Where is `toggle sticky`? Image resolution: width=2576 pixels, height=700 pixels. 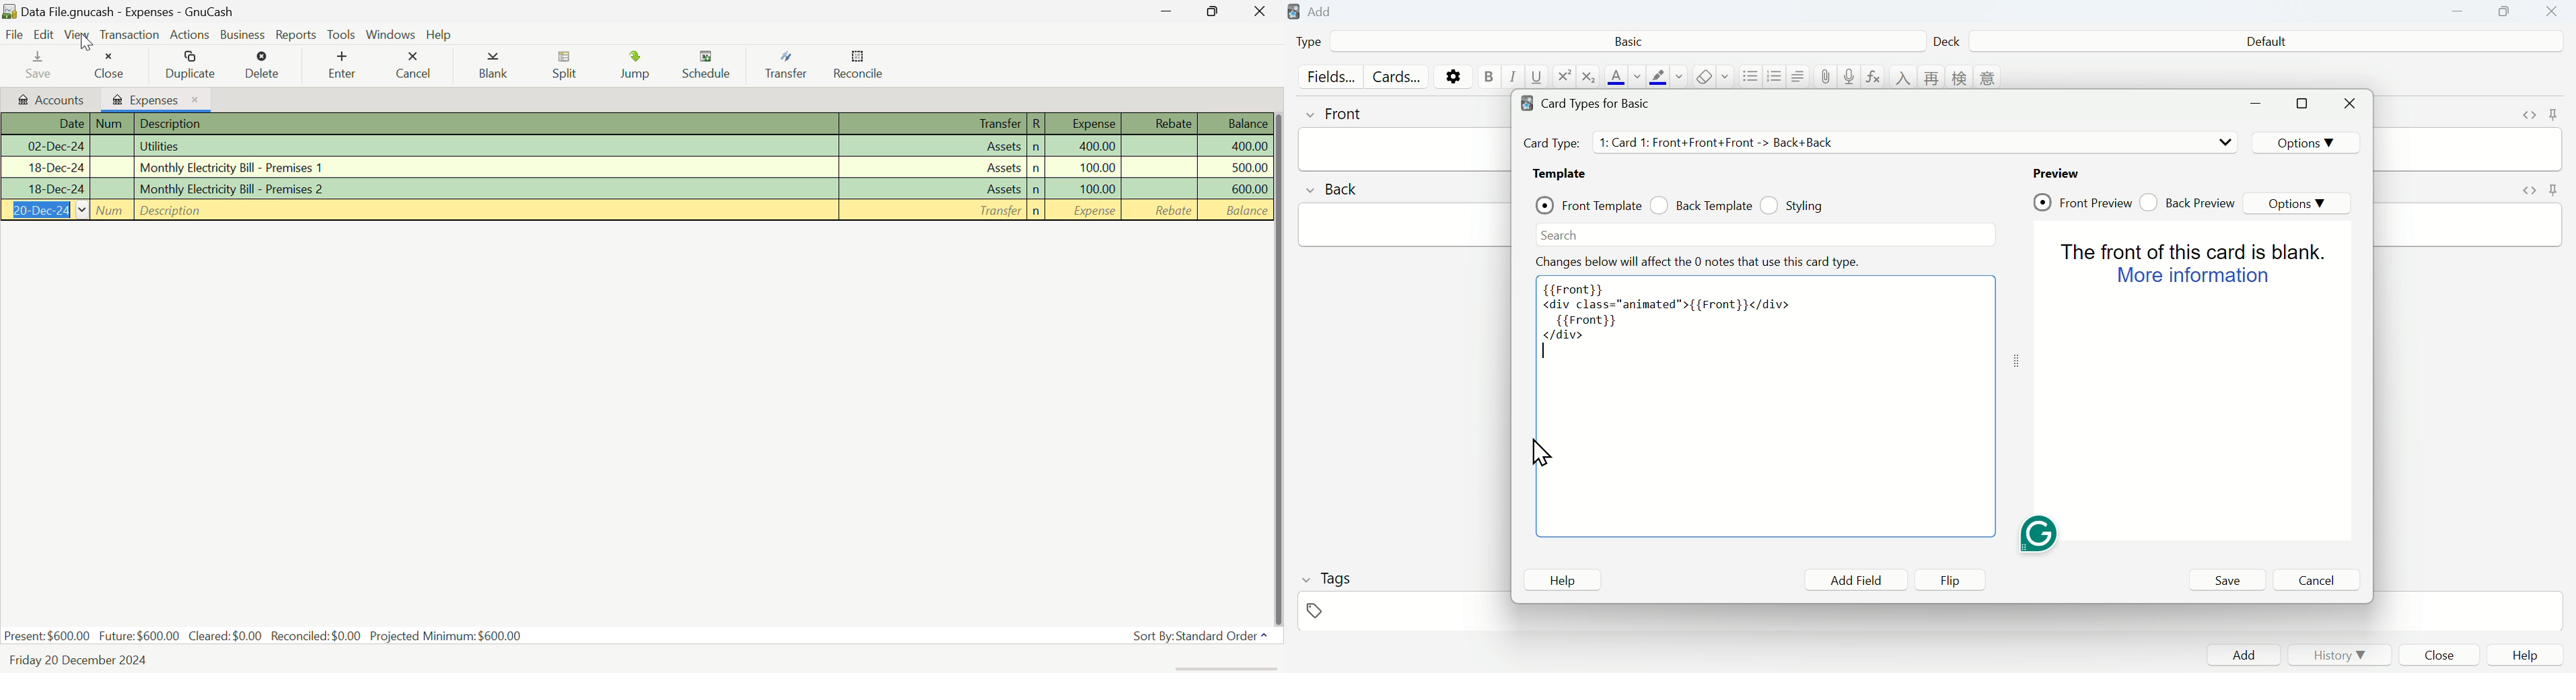 toggle sticky is located at coordinates (2553, 114).